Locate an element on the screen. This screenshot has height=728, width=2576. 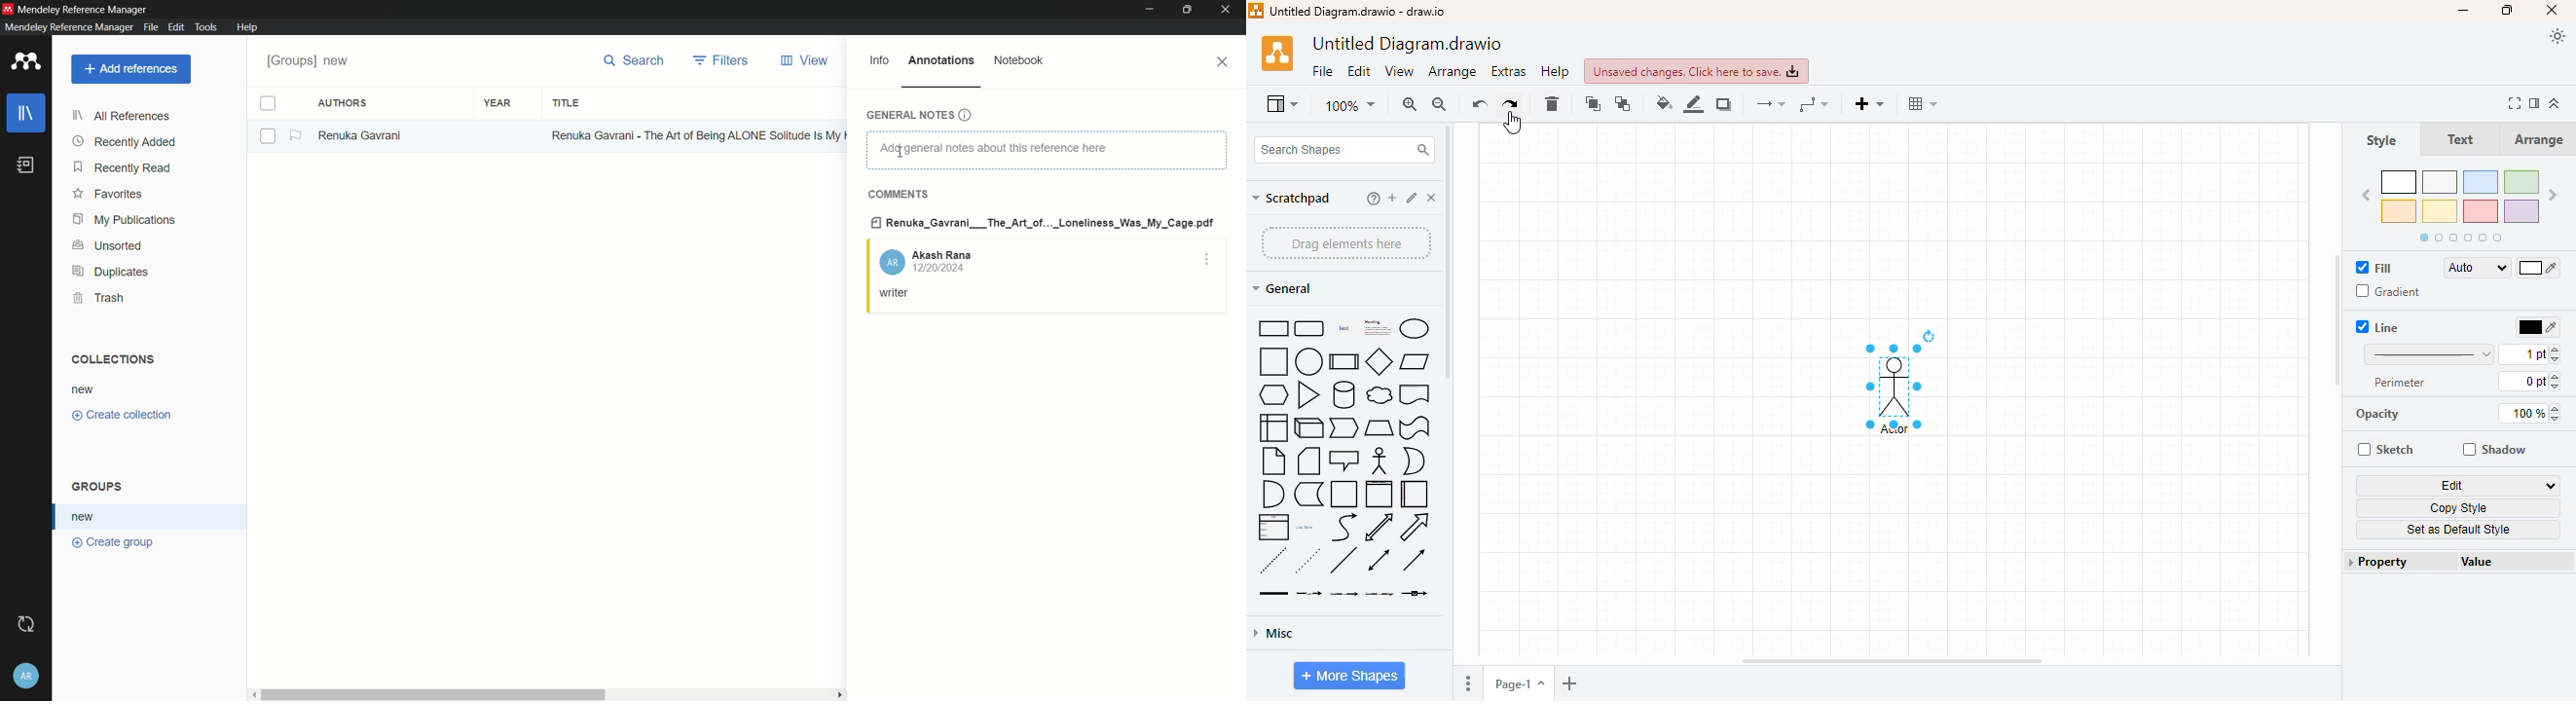
recently added is located at coordinates (125, 142).